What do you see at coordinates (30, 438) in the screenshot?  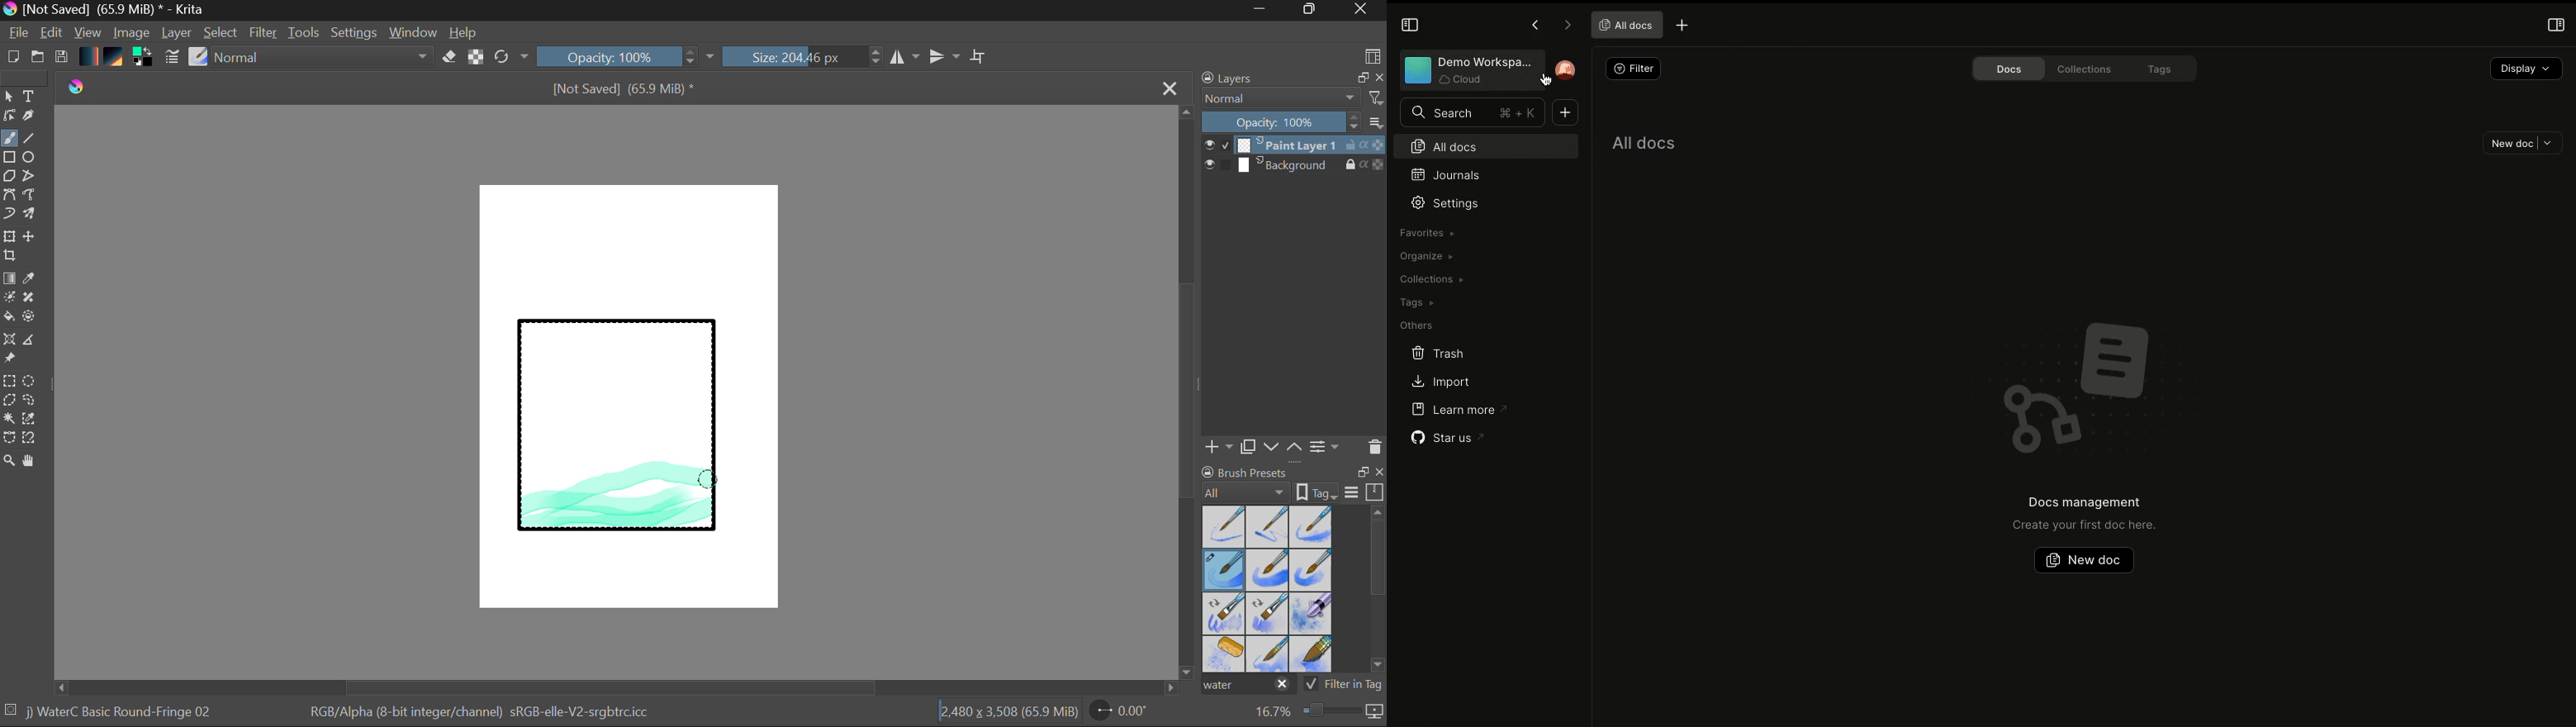 I see `Magnetic Selection Tool` at bounding box center [30, 438].